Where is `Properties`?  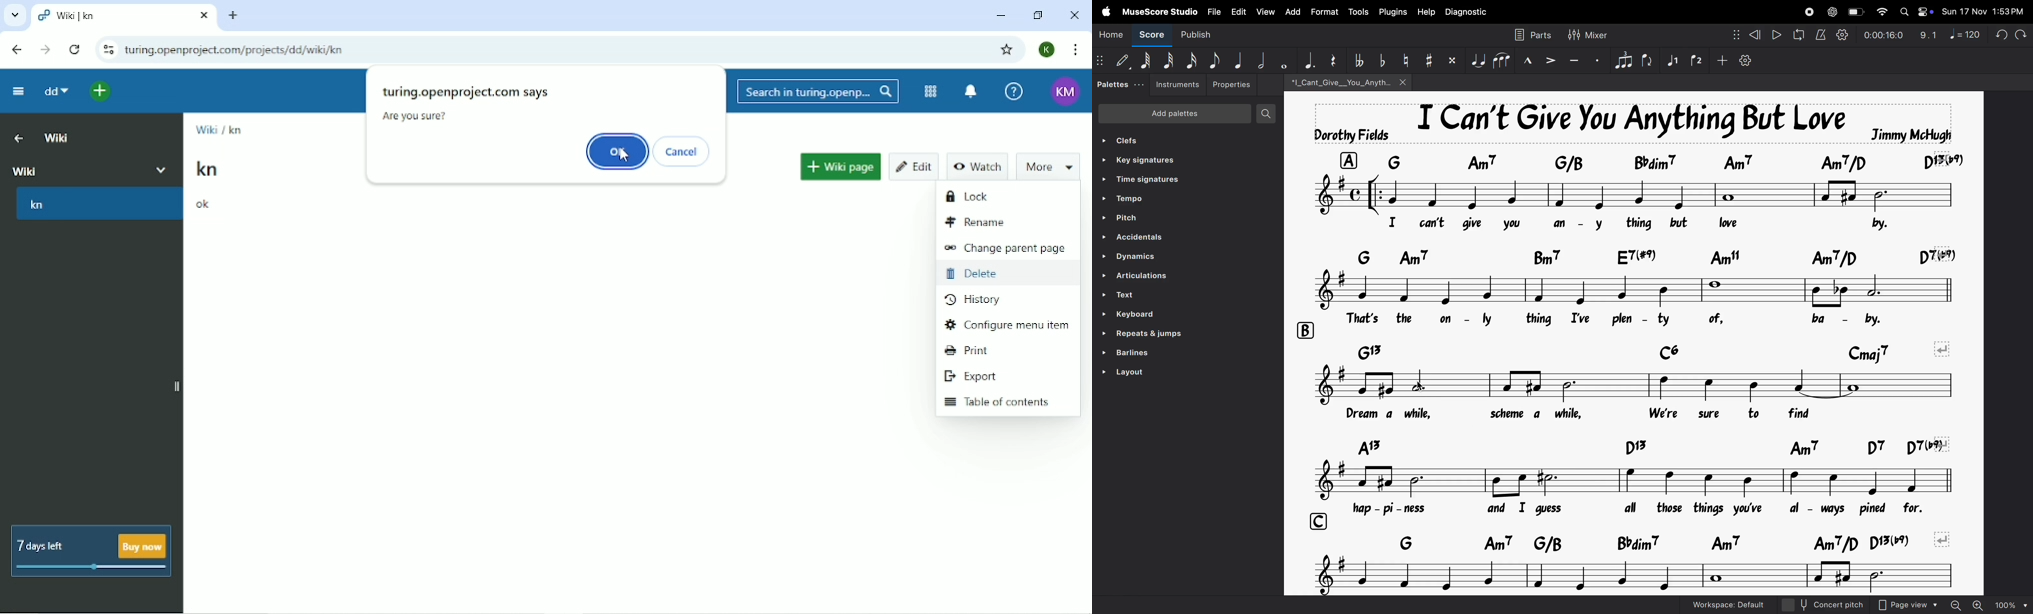 Properties is located at coordinates (1232, 84).